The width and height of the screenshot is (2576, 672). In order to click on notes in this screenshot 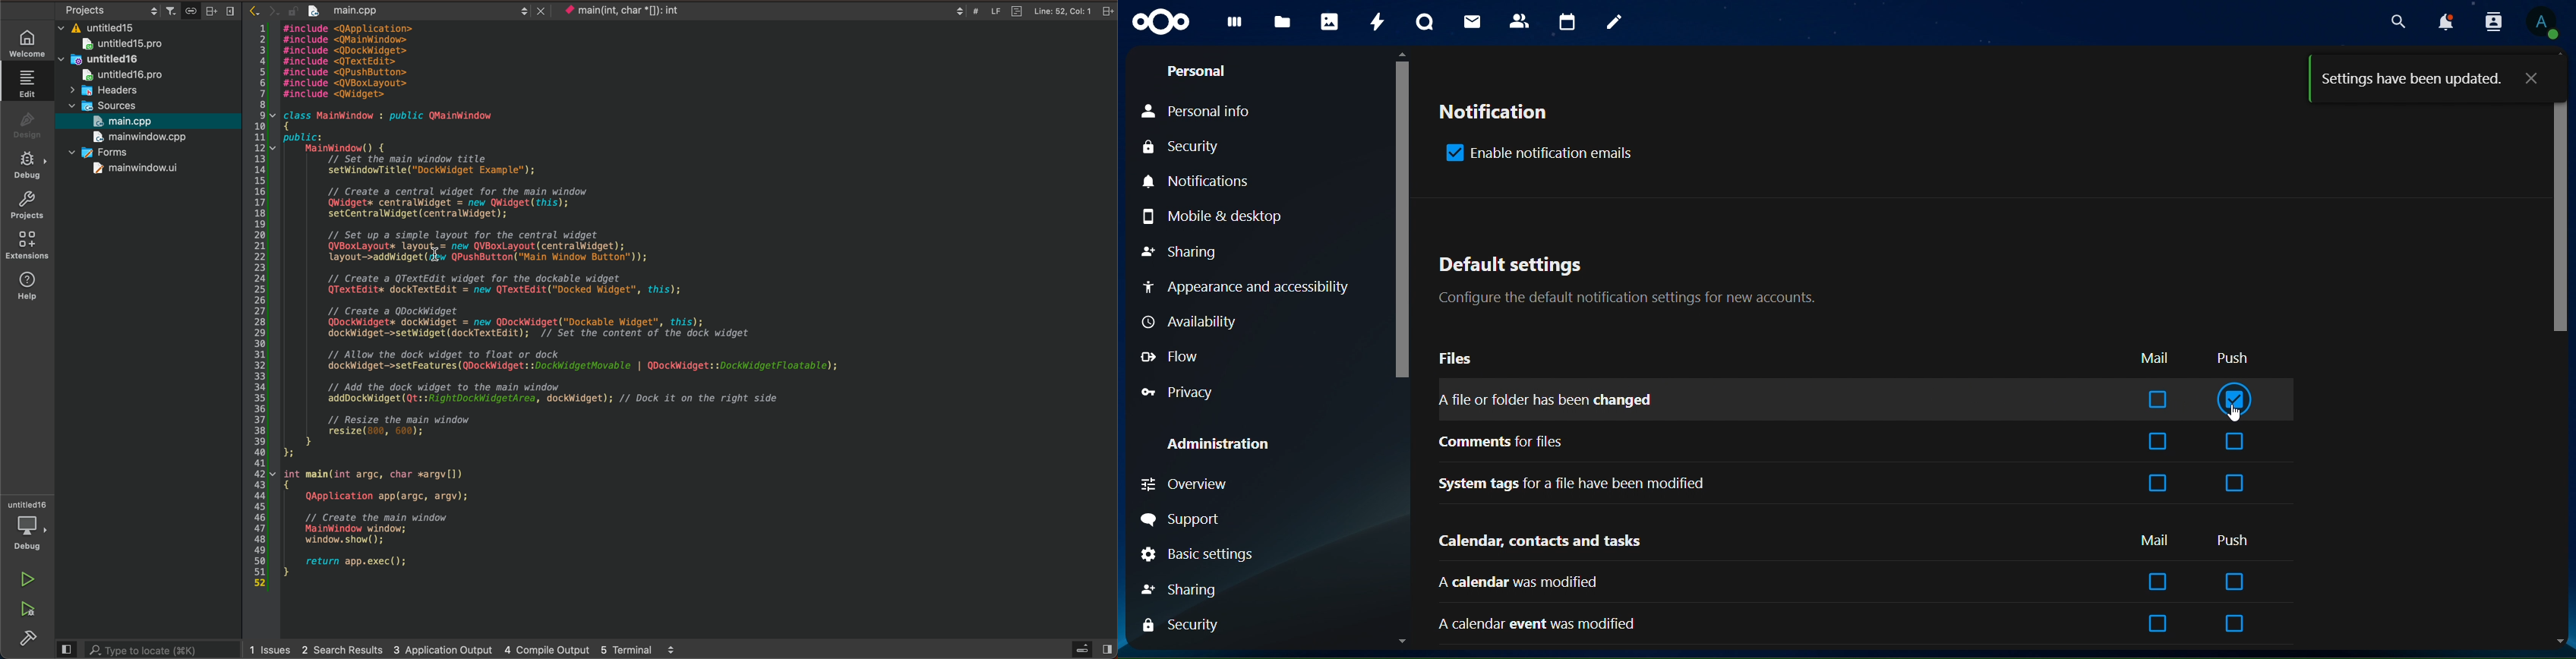, I will do `click(1615, 22)`.